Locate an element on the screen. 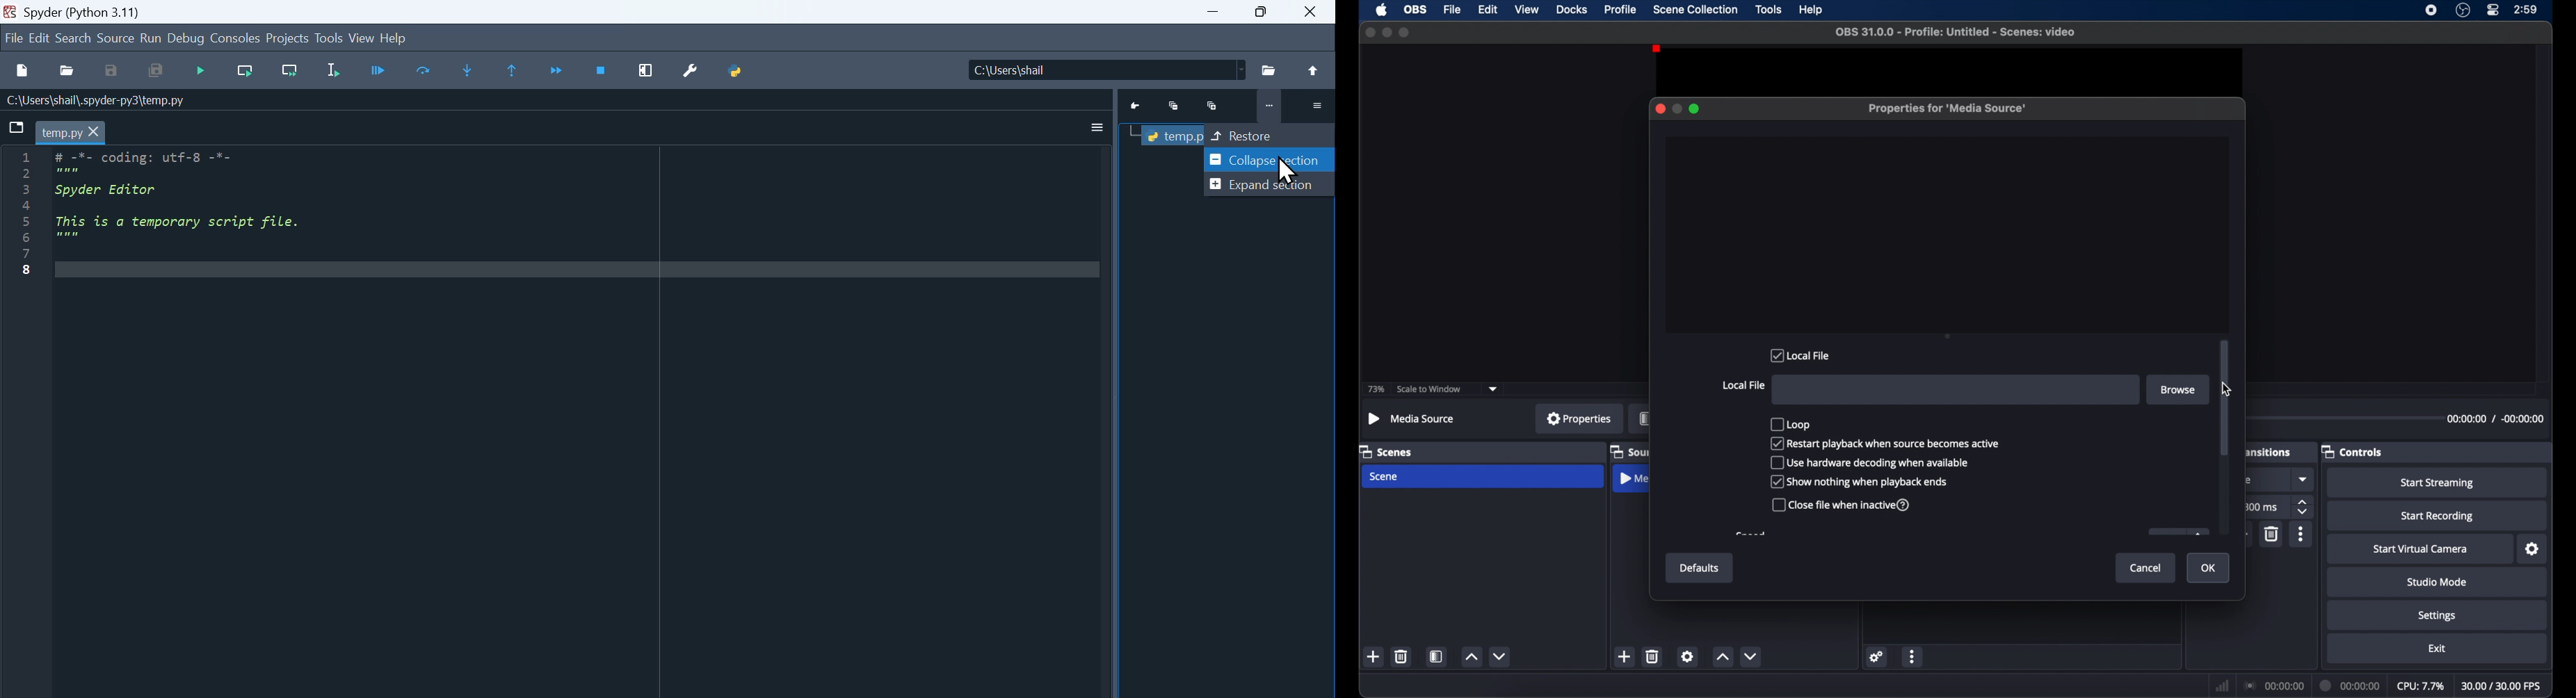 This screenshot has height=700, width=2576. Consoles is located at coordinates (236, 39).